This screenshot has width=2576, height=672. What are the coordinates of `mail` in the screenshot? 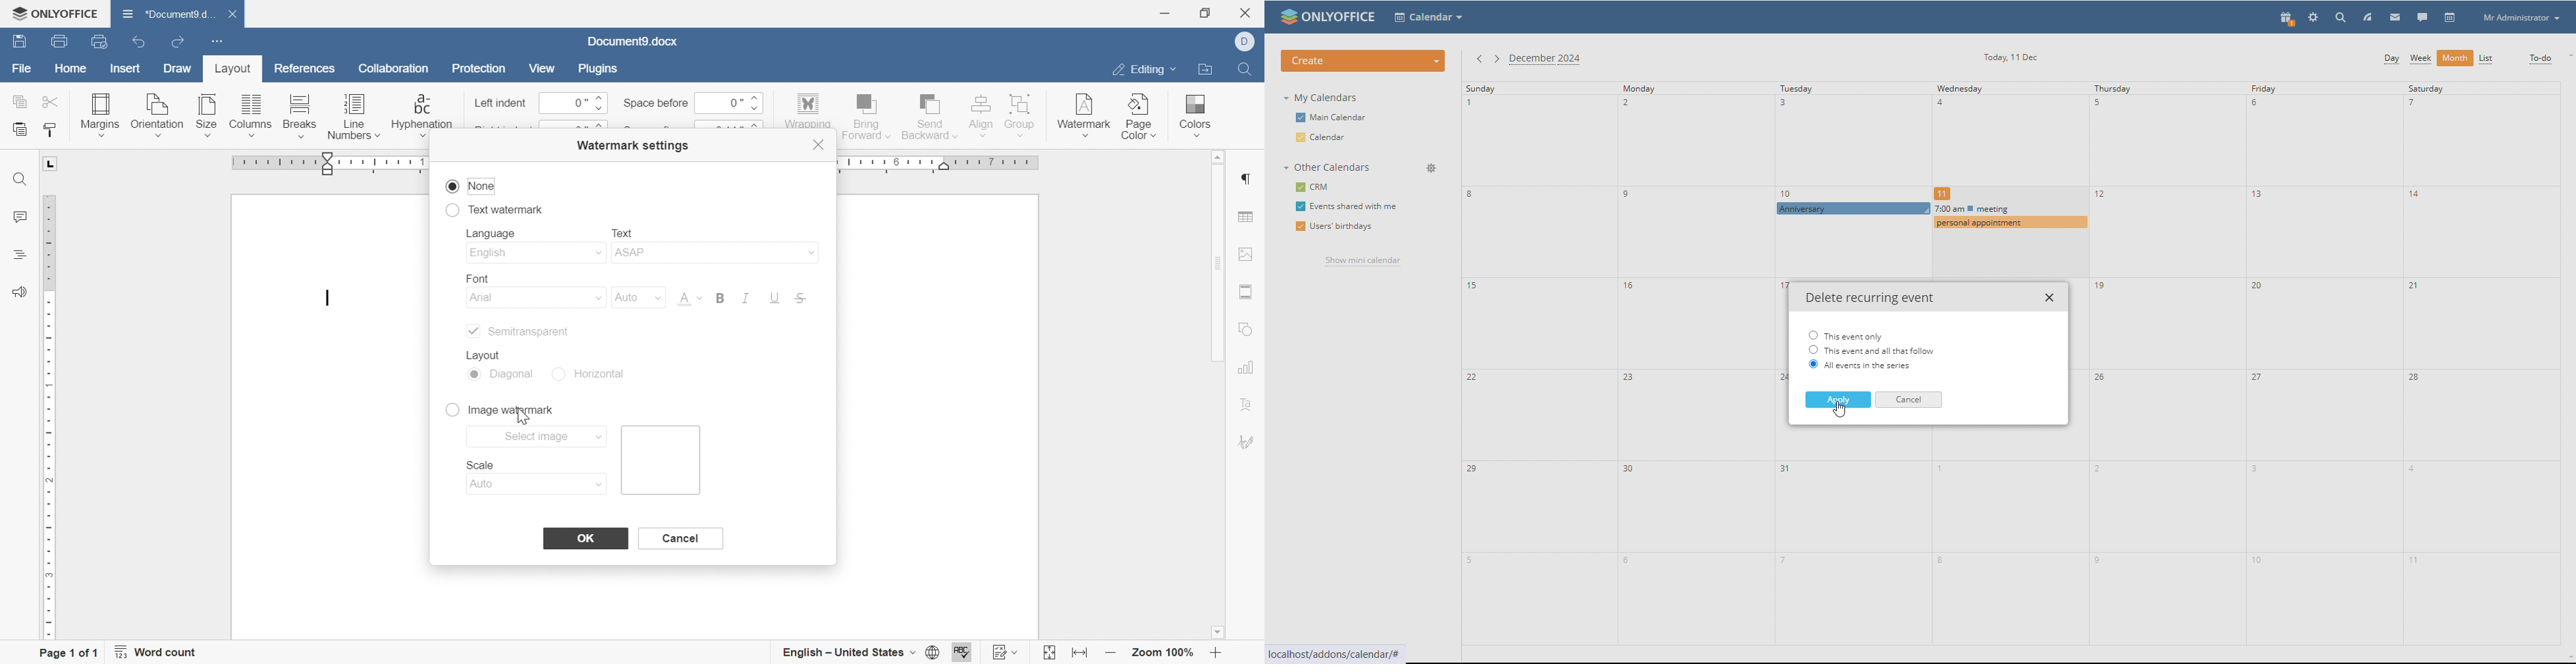 It's located at (2396, 16).